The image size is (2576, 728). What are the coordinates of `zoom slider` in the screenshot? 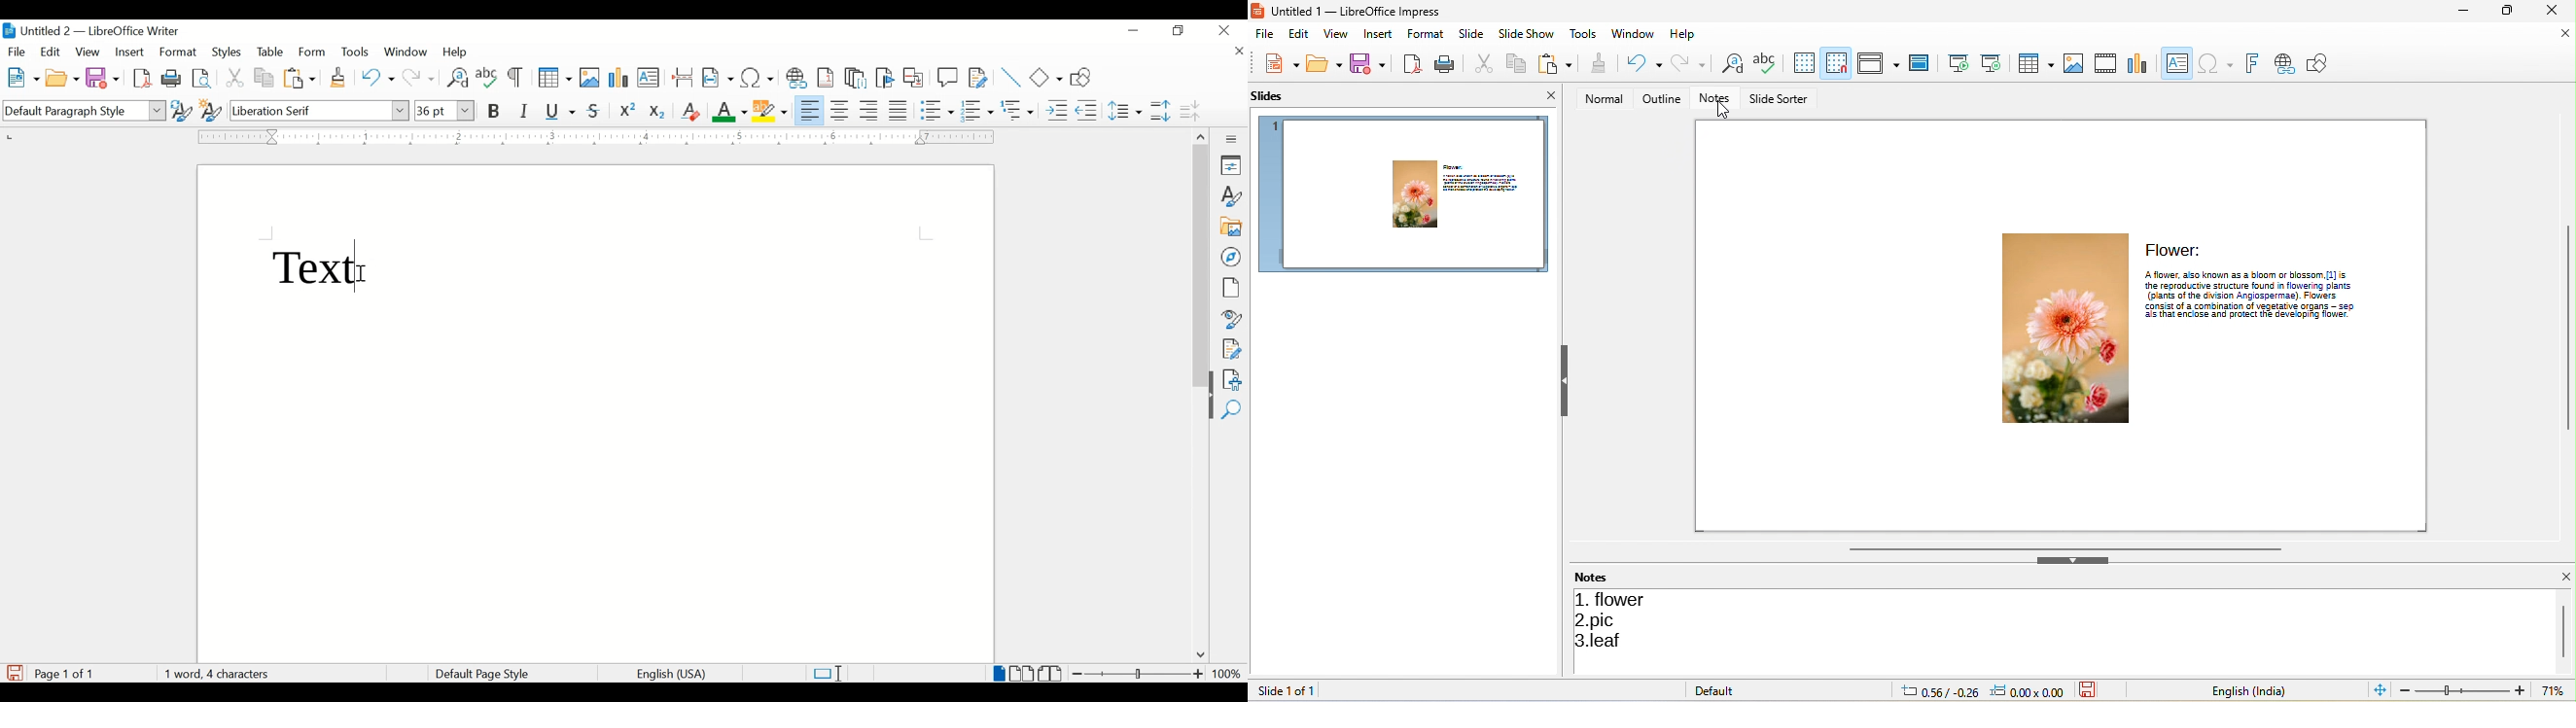 It's located at (1139, 673).